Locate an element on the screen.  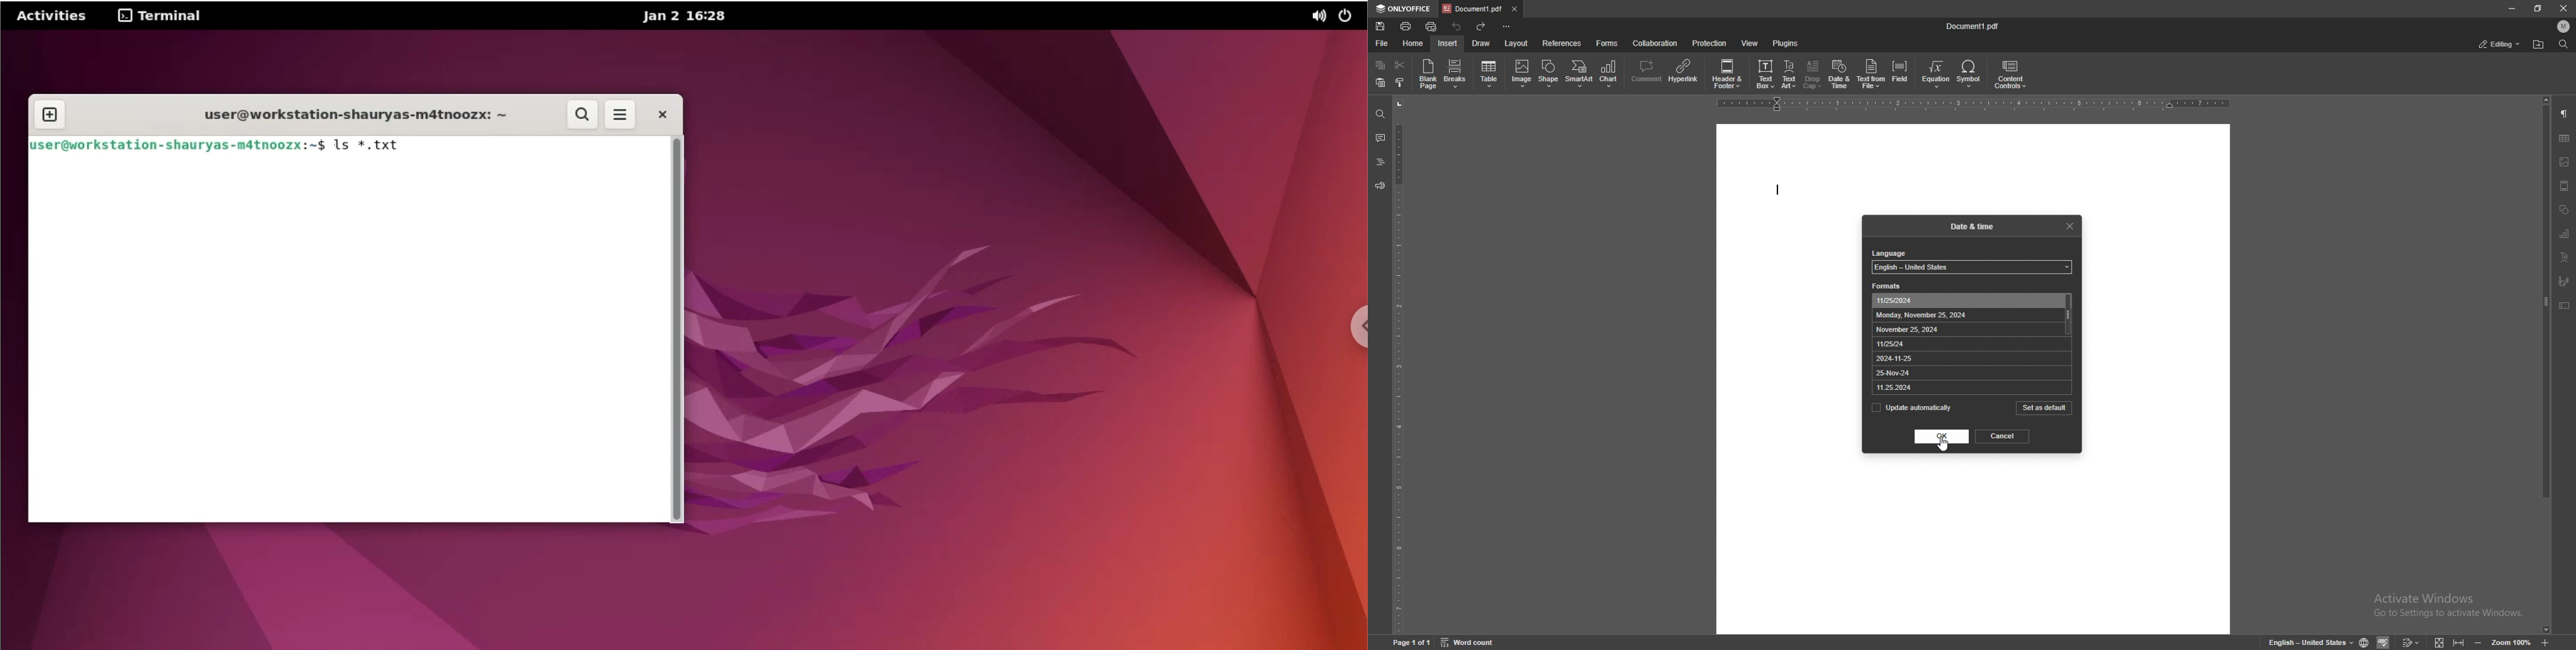
view is located at coordinates (1750, 43).